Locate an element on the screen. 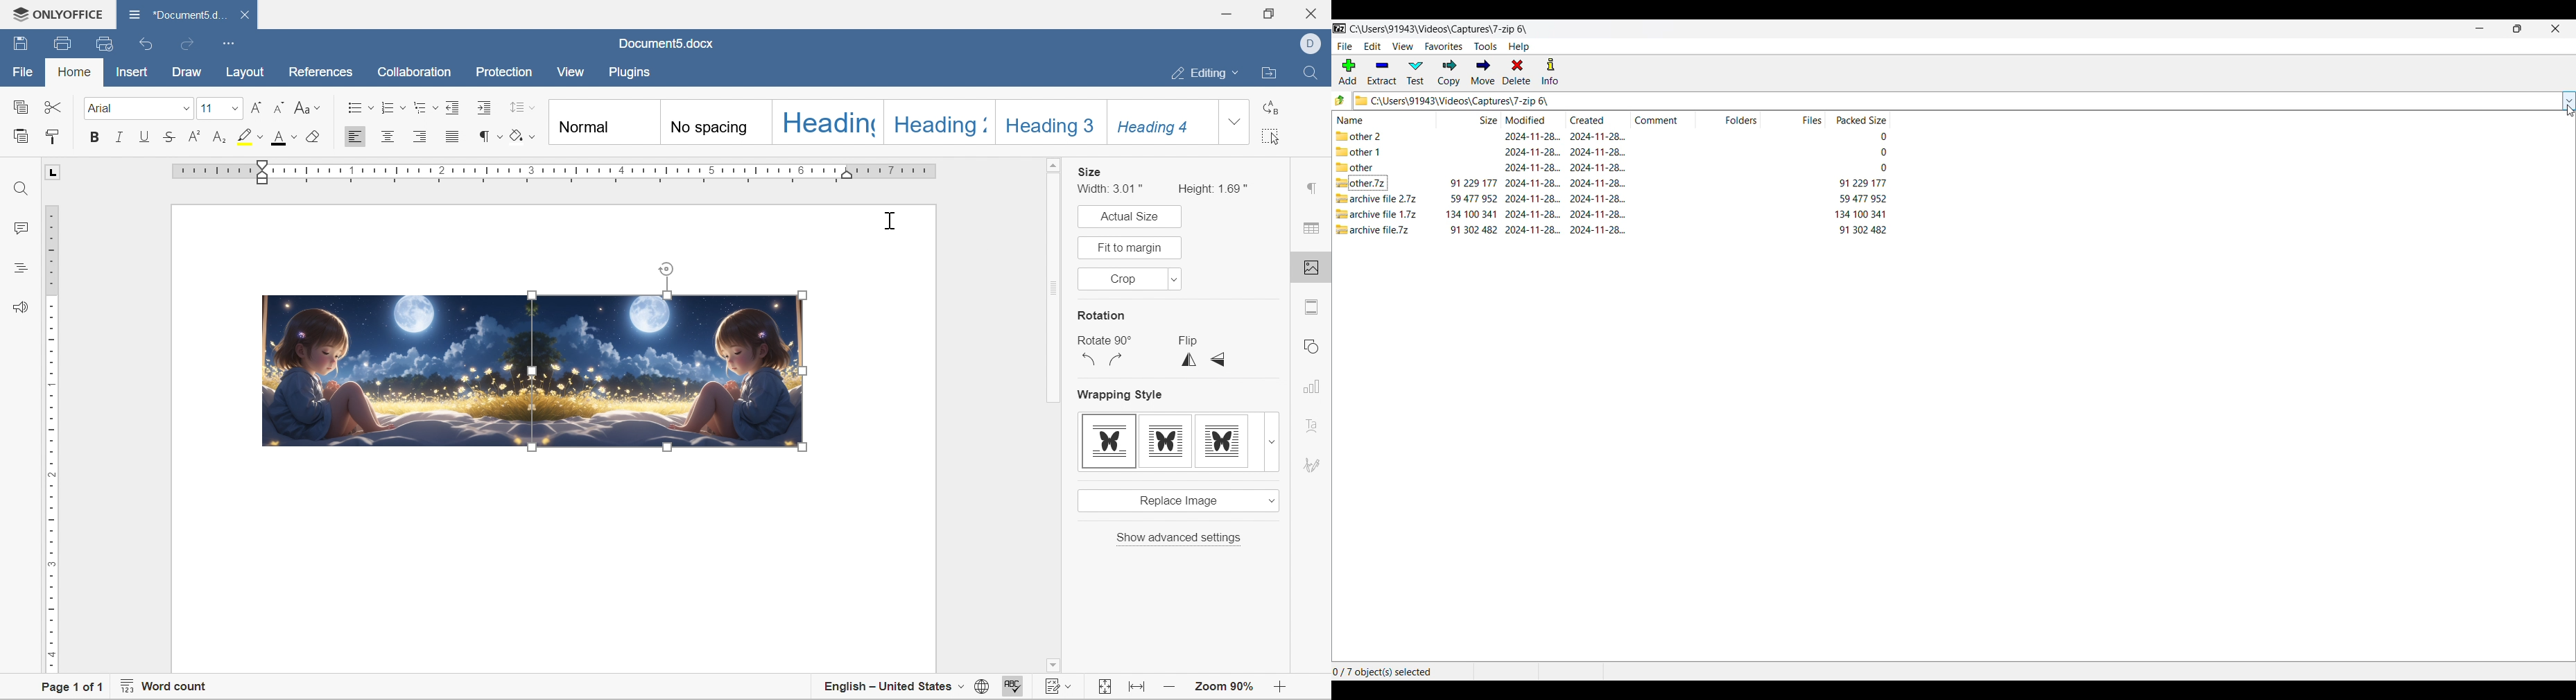 This screenshot has height=700, width=2576. plugins is located at coordinates (634, 72).